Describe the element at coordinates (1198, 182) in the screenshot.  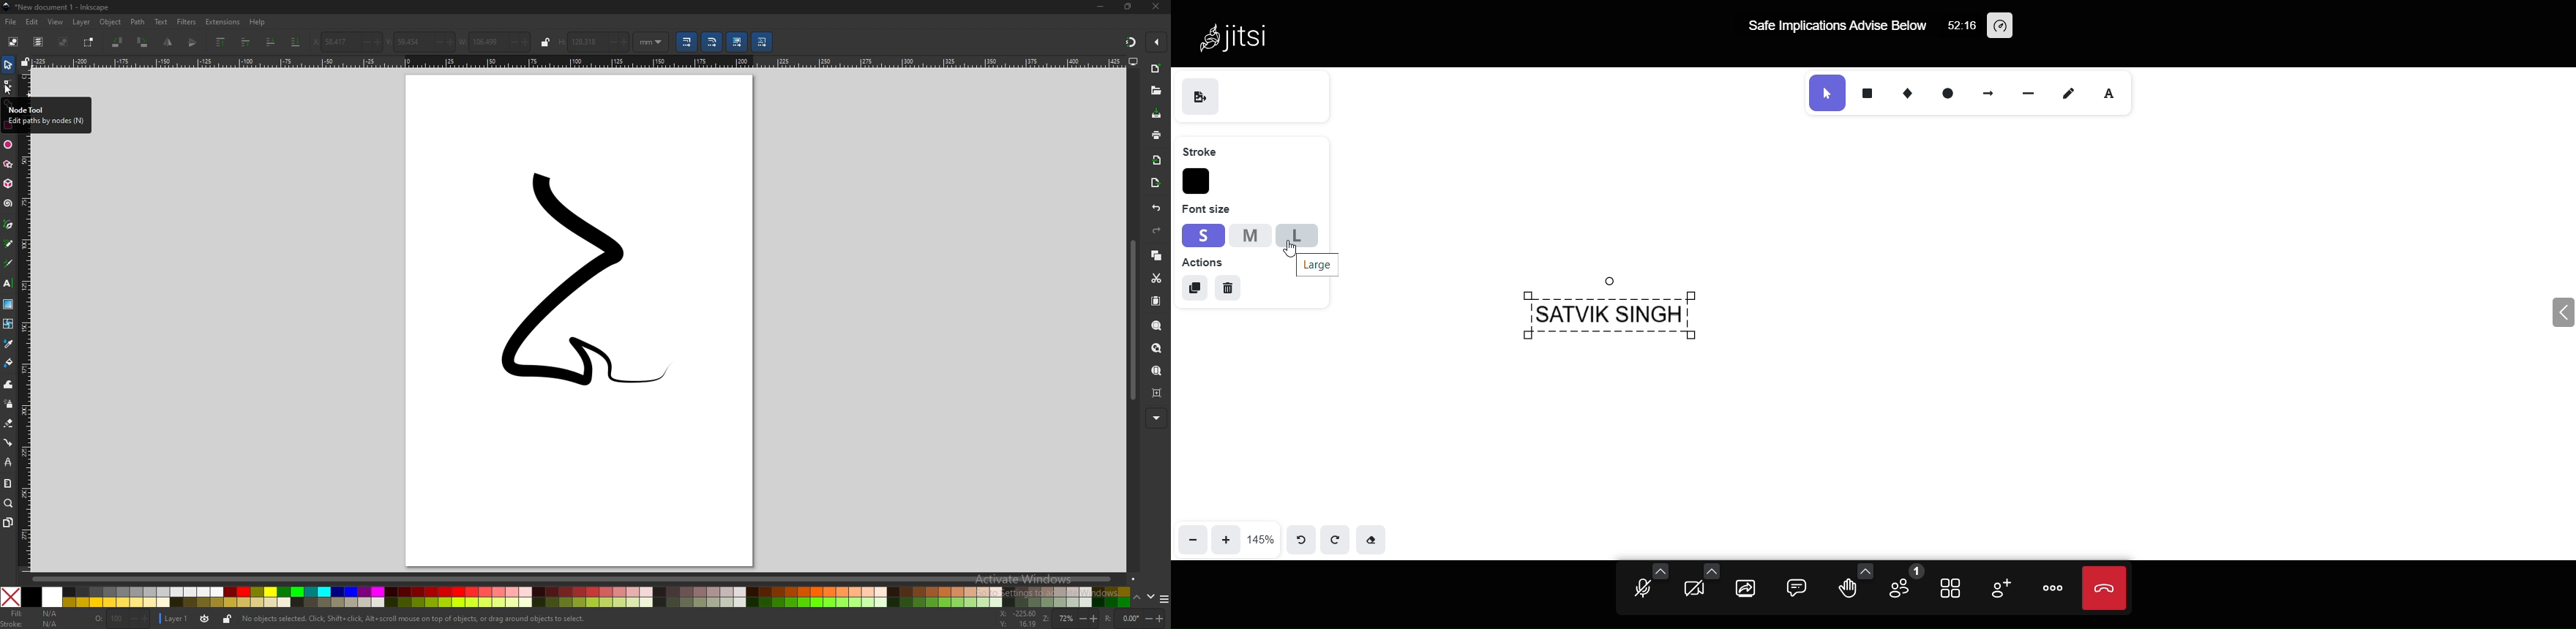
I see `color selector` at that location.